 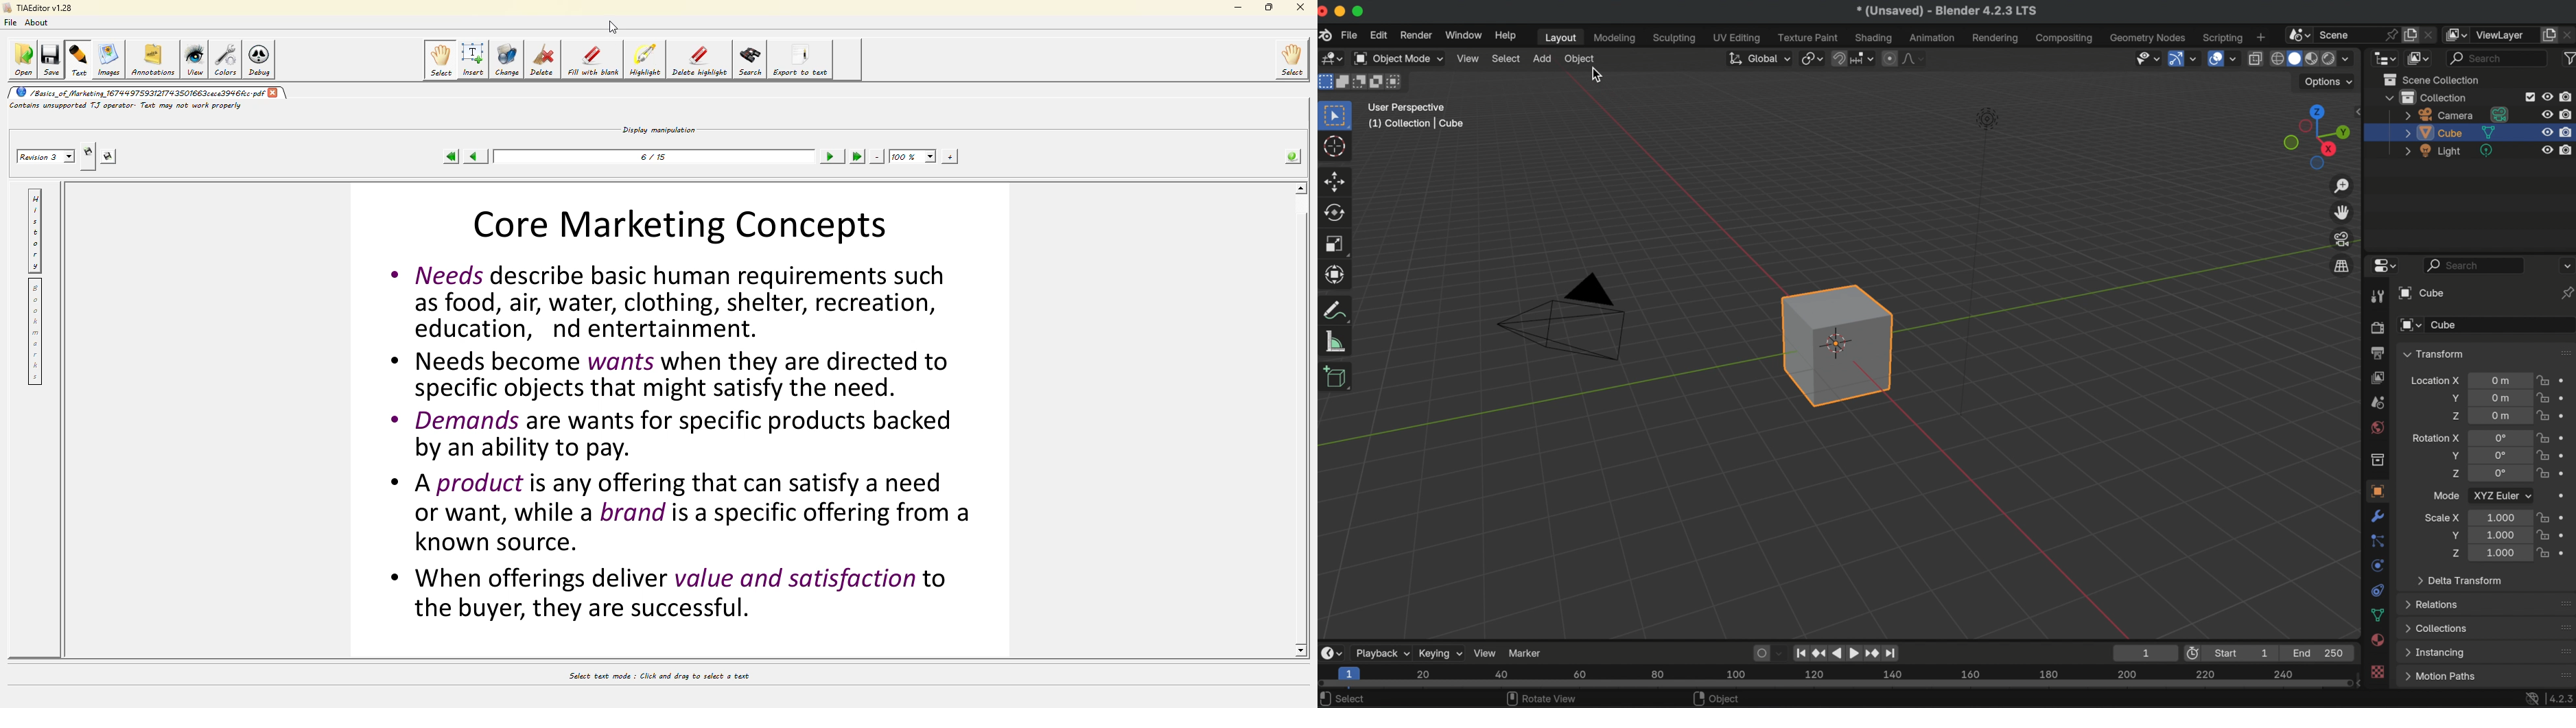 What do you see at coordinates (2443, 517) in the screenshot?
I see `scale X` at bounding box center [2443, 517].